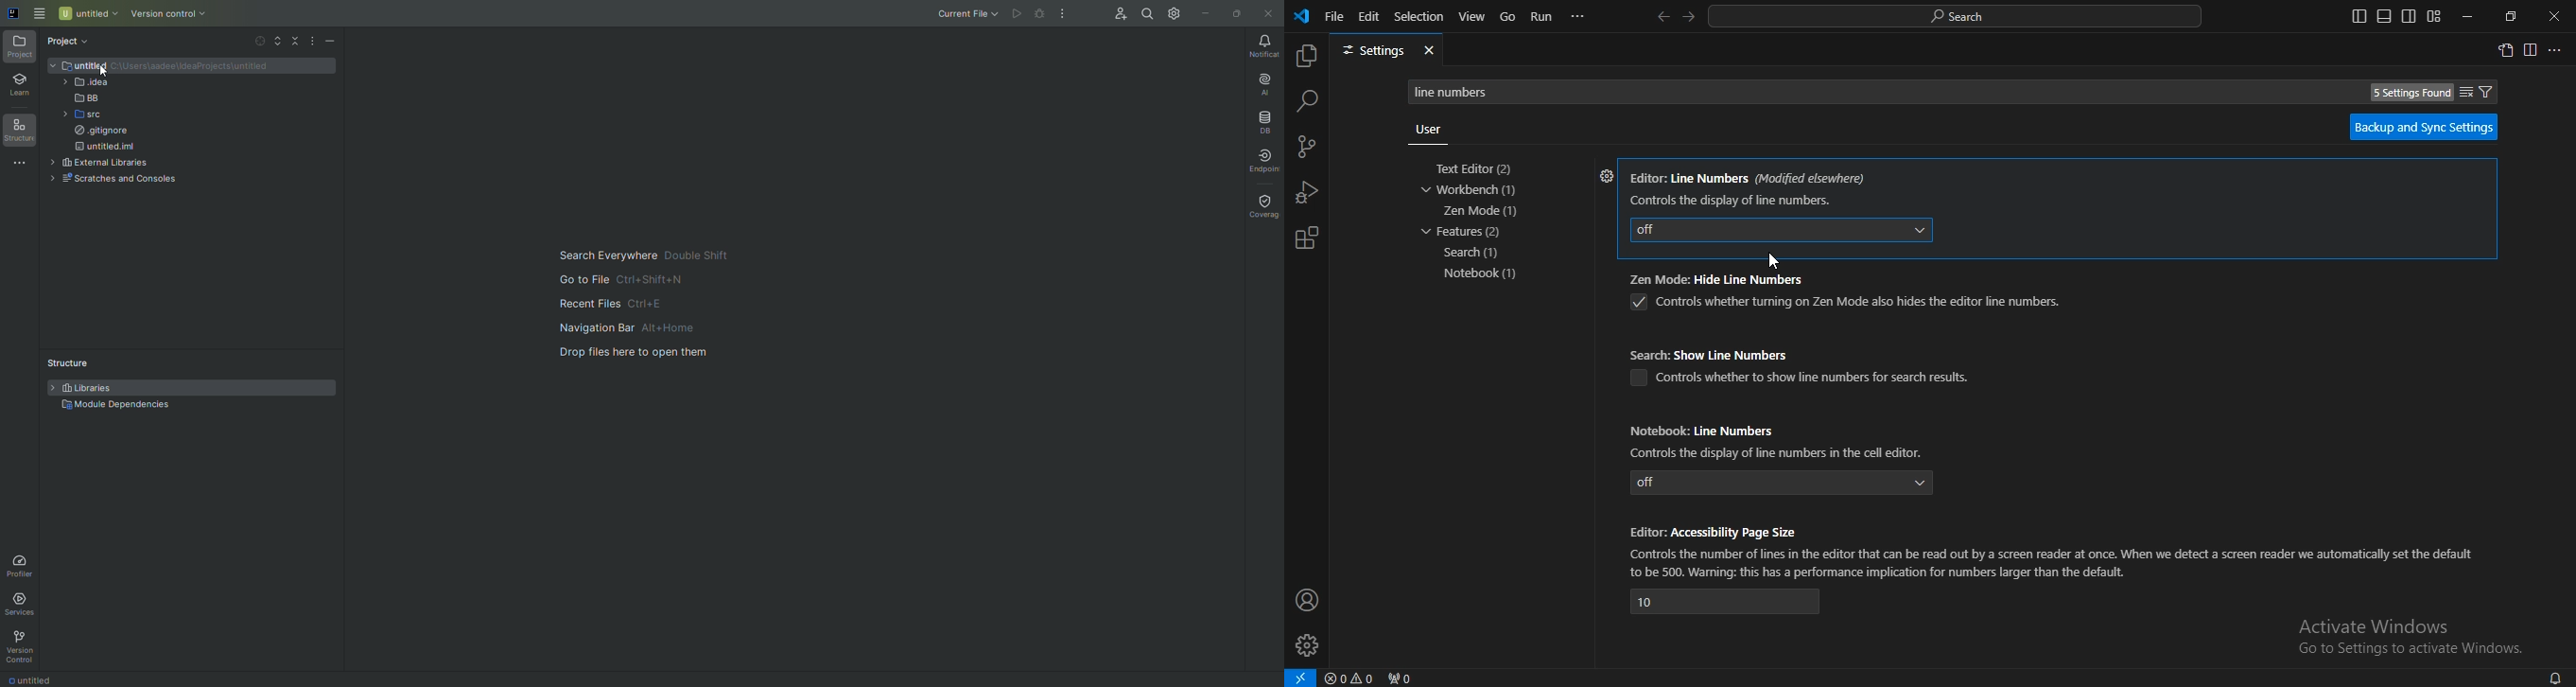 Image resolution: width=2576 pixels, height=700 pixels. I want to click on zen mode, so click(1482, 211).